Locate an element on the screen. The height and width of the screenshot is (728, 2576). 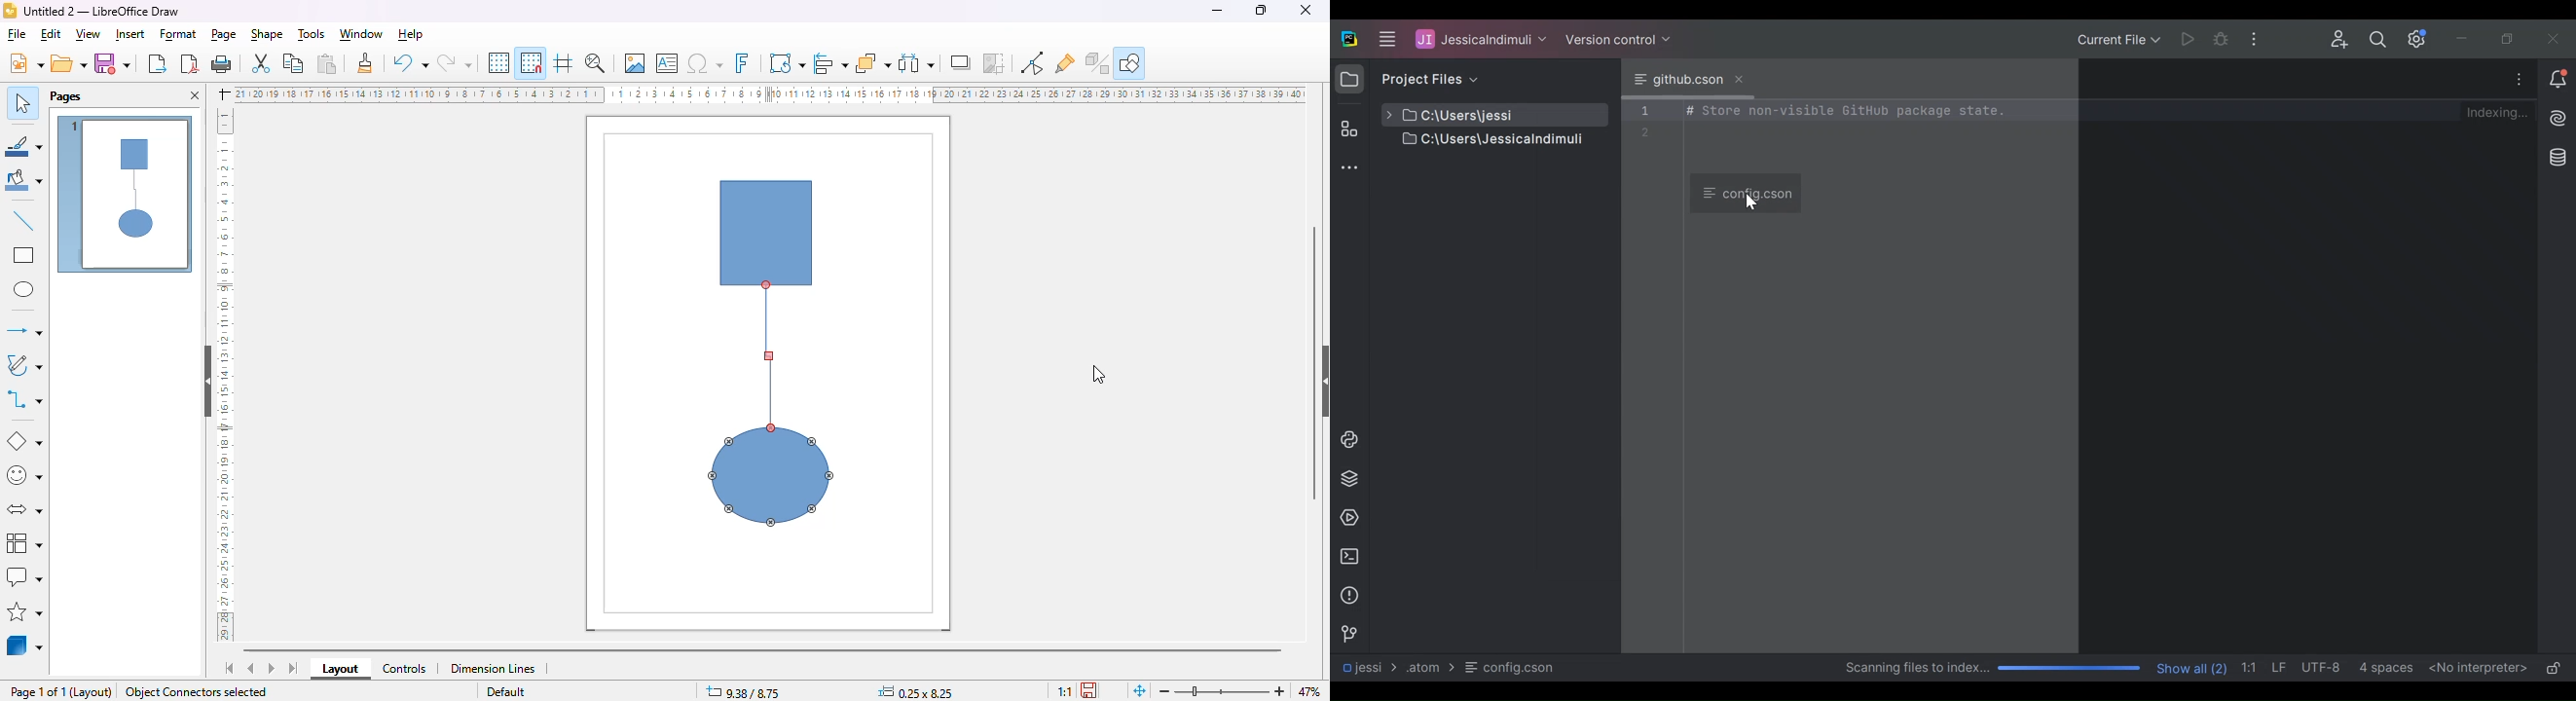
3D objects is located at coordinates (25, 645).